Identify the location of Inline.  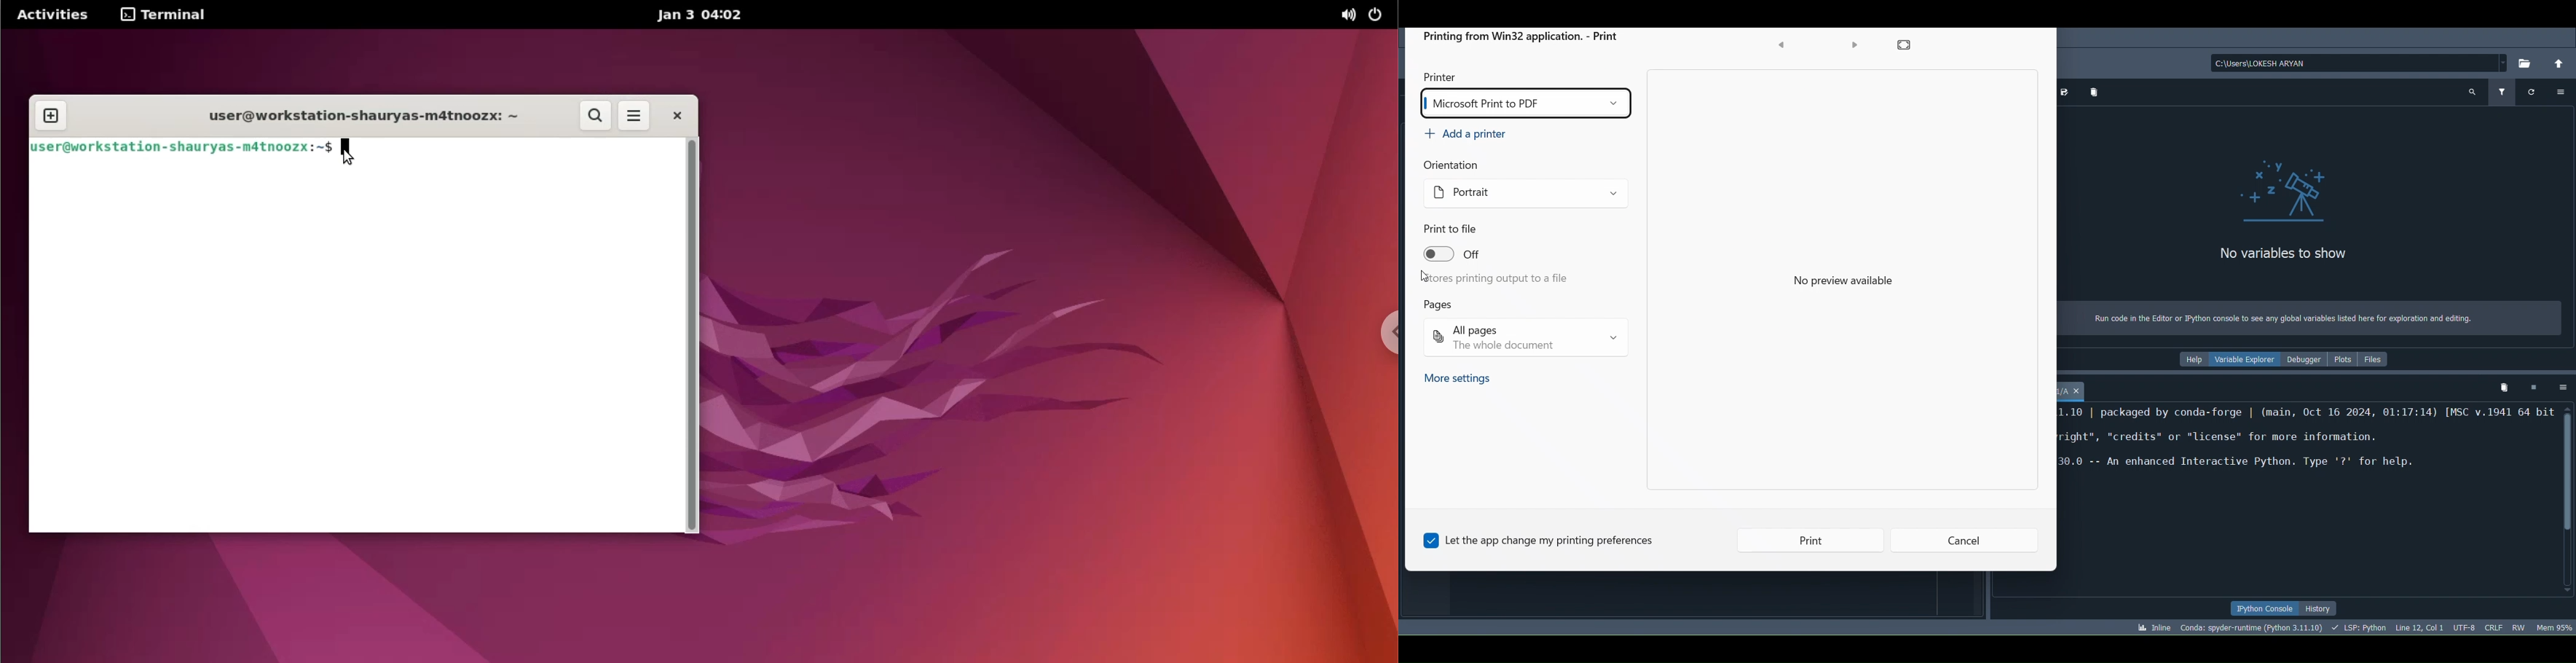
(2153, 628).